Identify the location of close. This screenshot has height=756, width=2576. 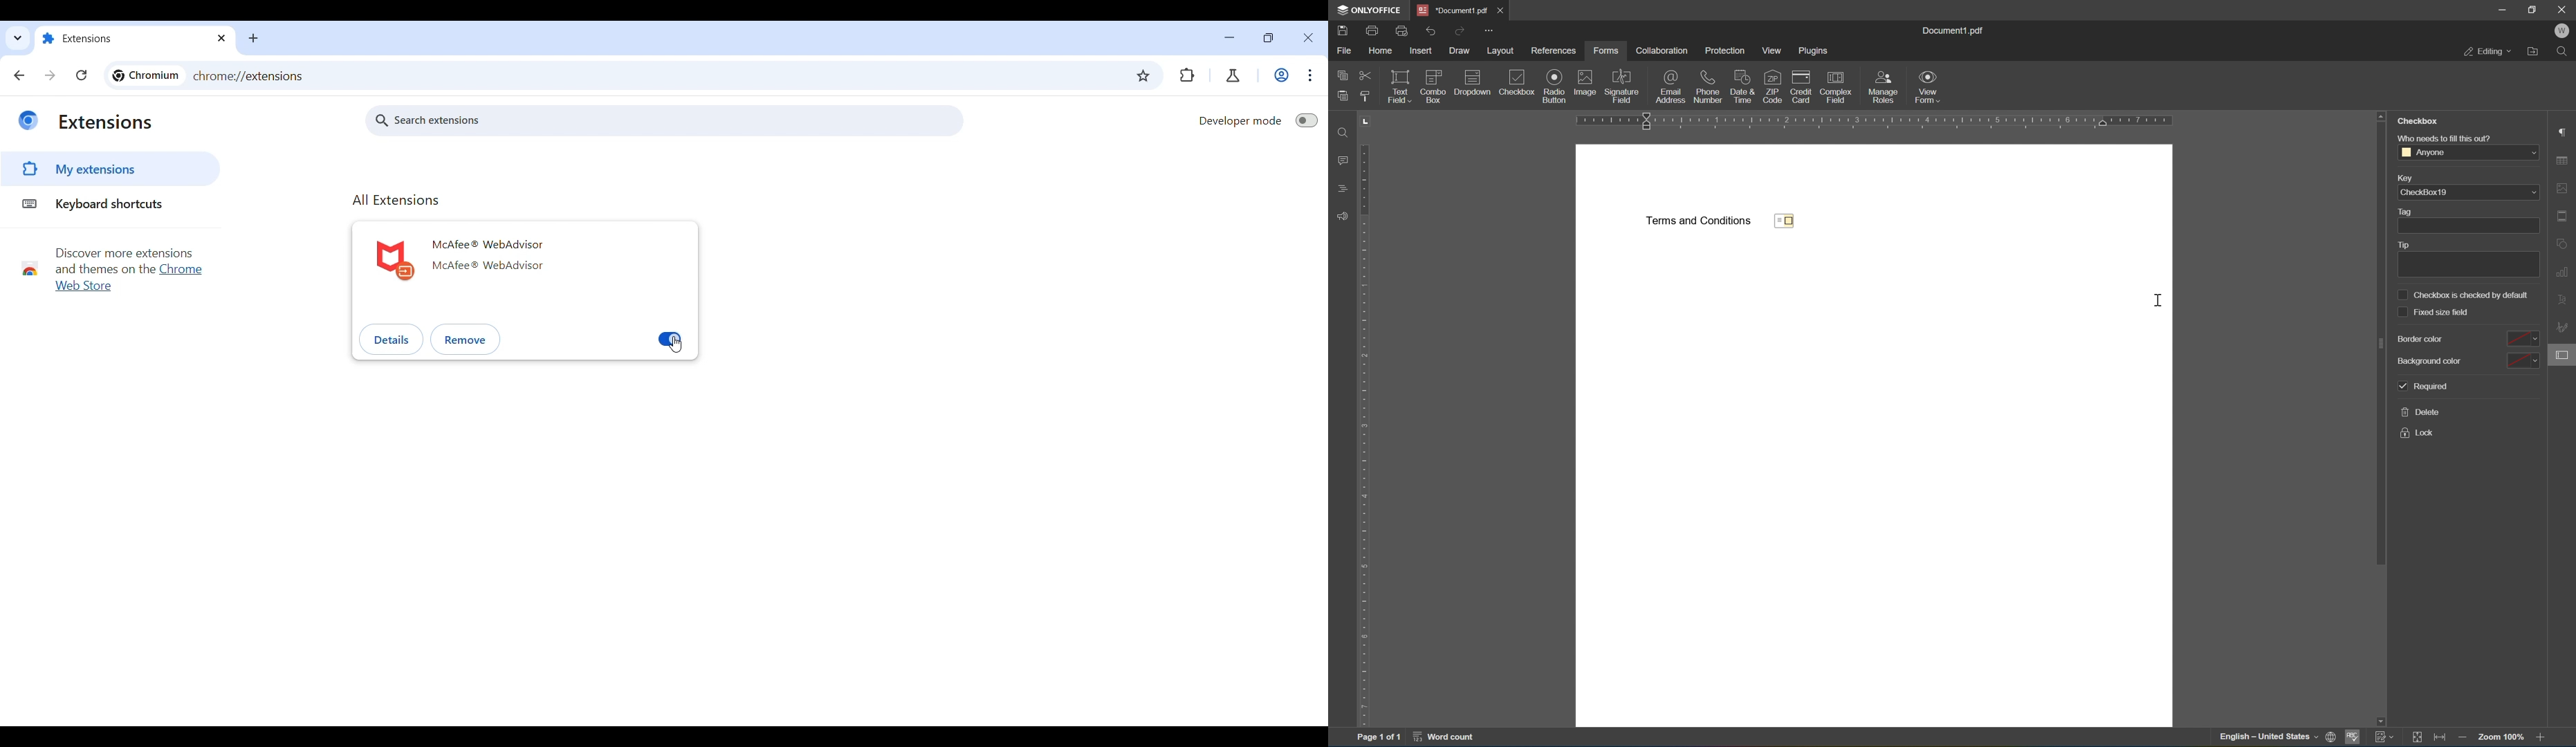
(1501, 10).